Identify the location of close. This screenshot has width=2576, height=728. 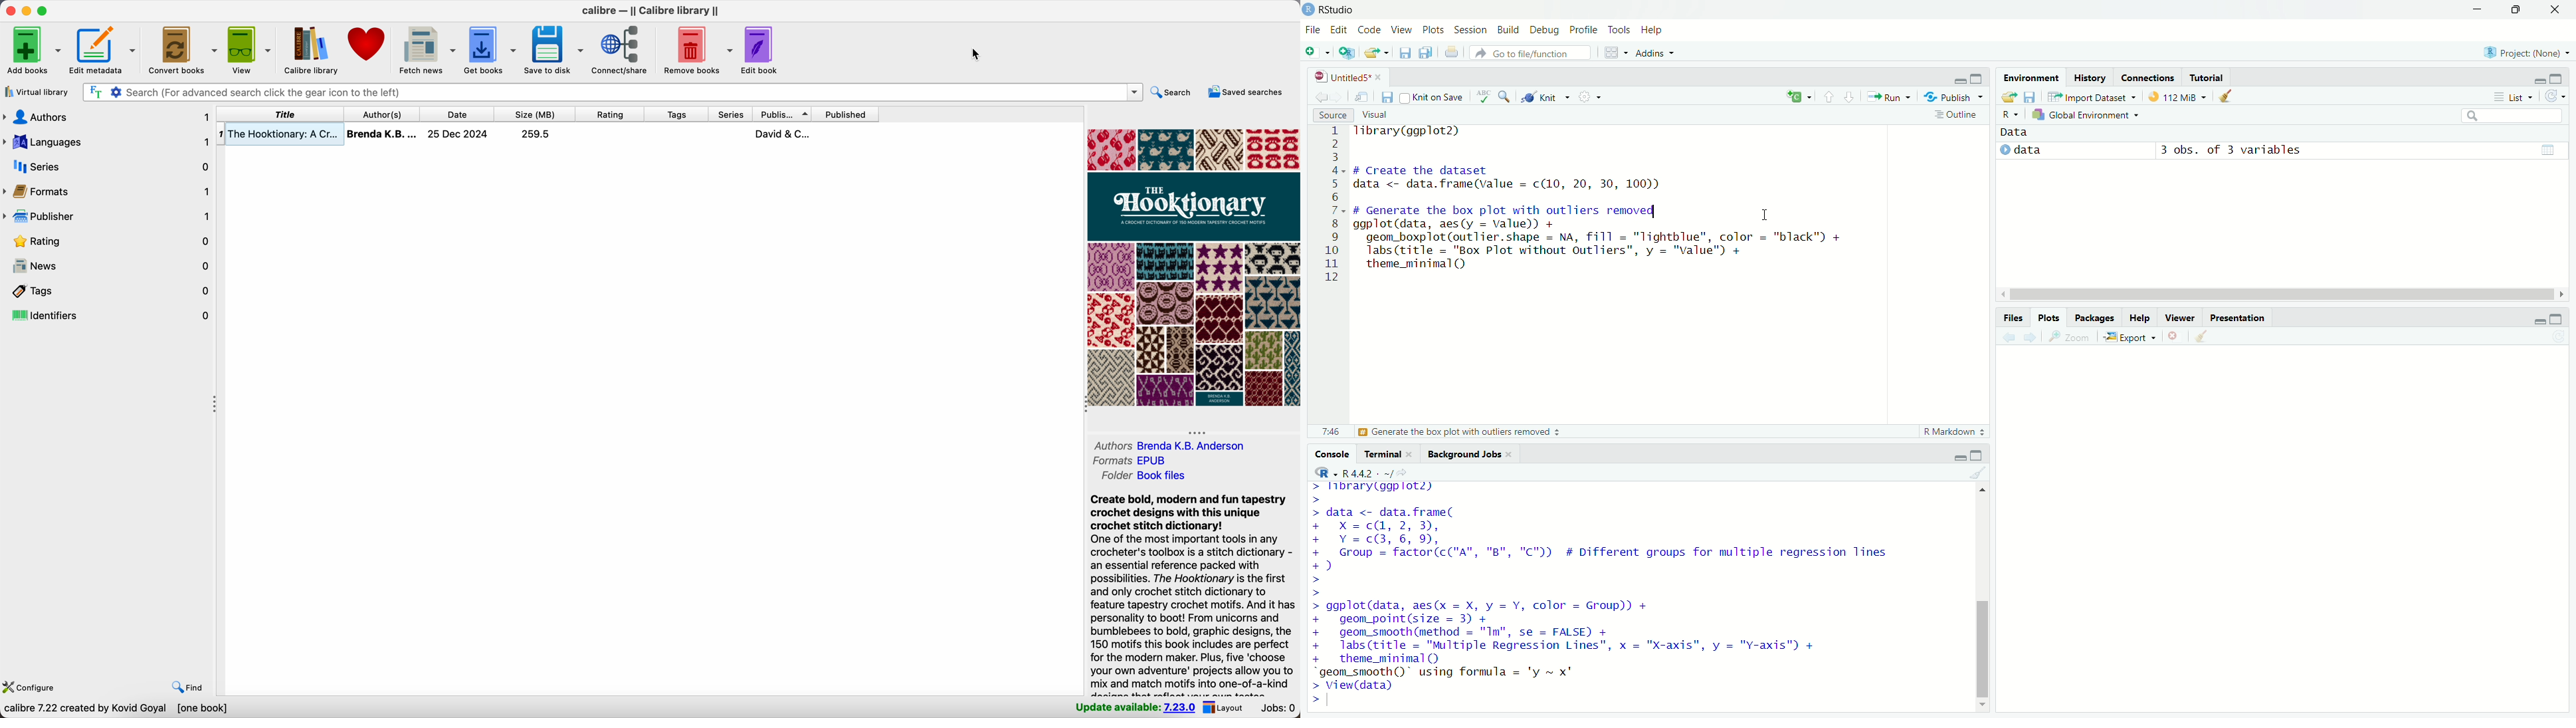
(2559, 11).